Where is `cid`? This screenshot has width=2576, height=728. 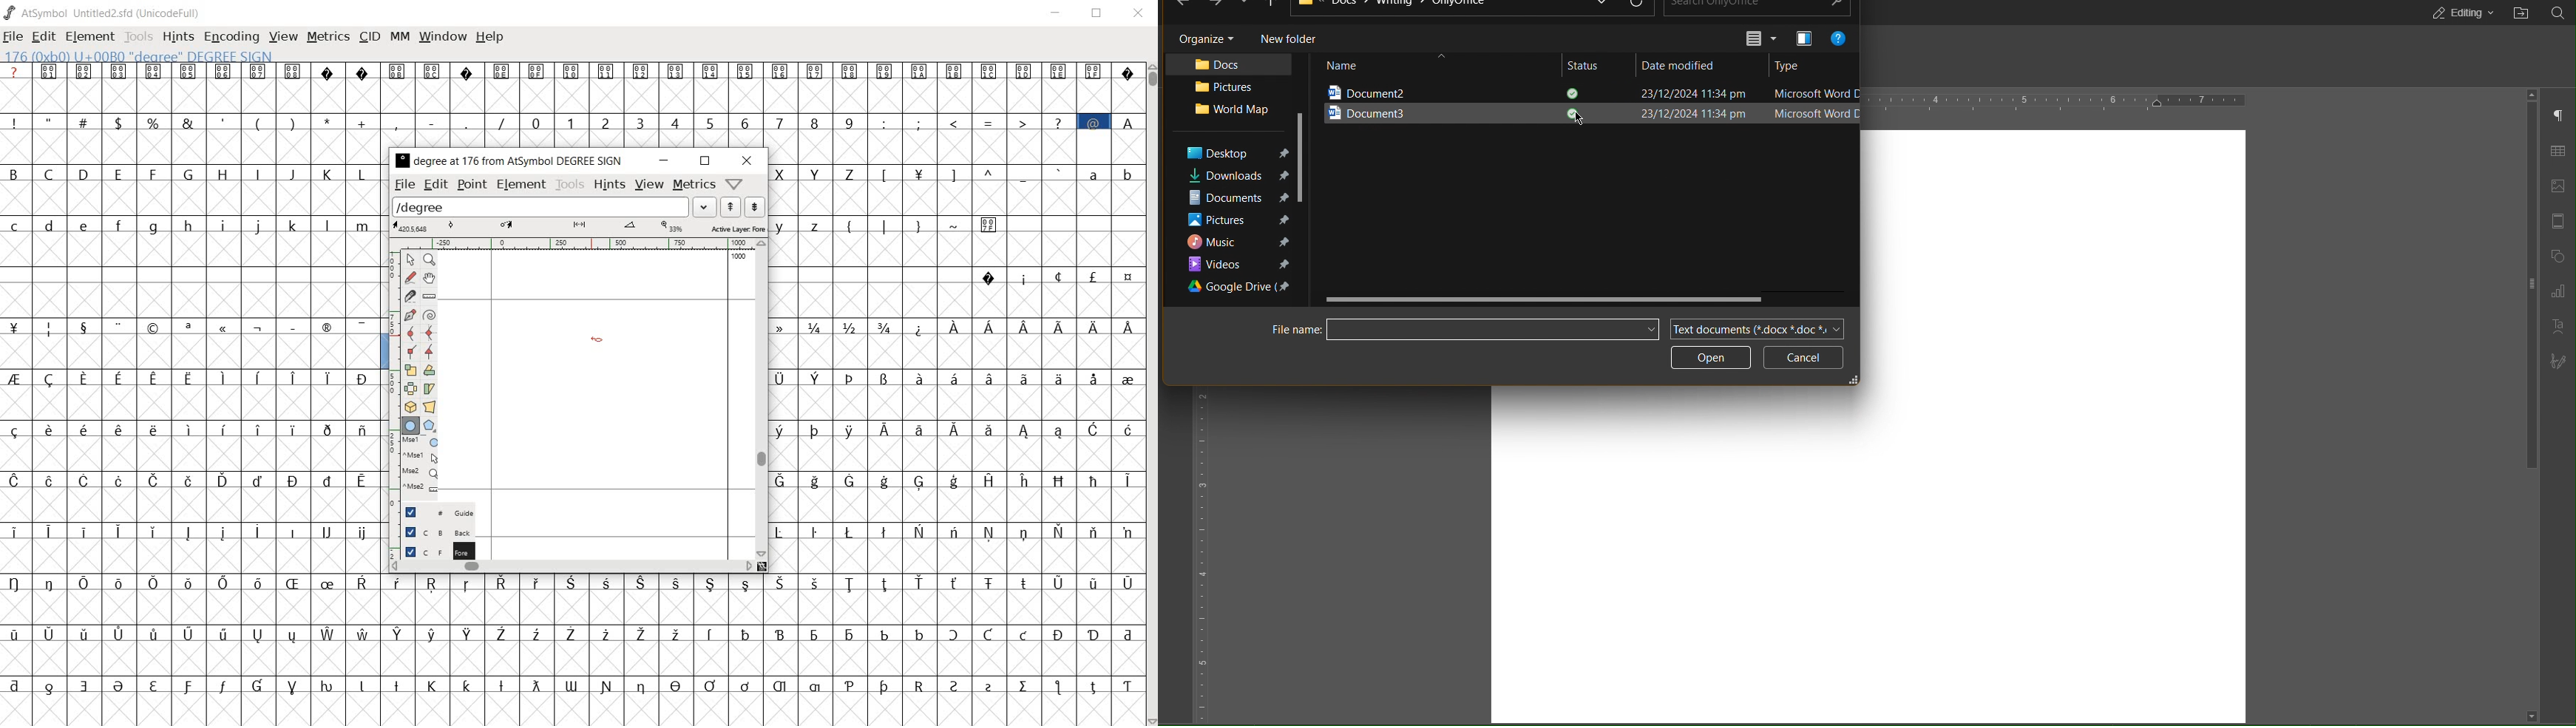 cid is located at coordinates (370, 37).